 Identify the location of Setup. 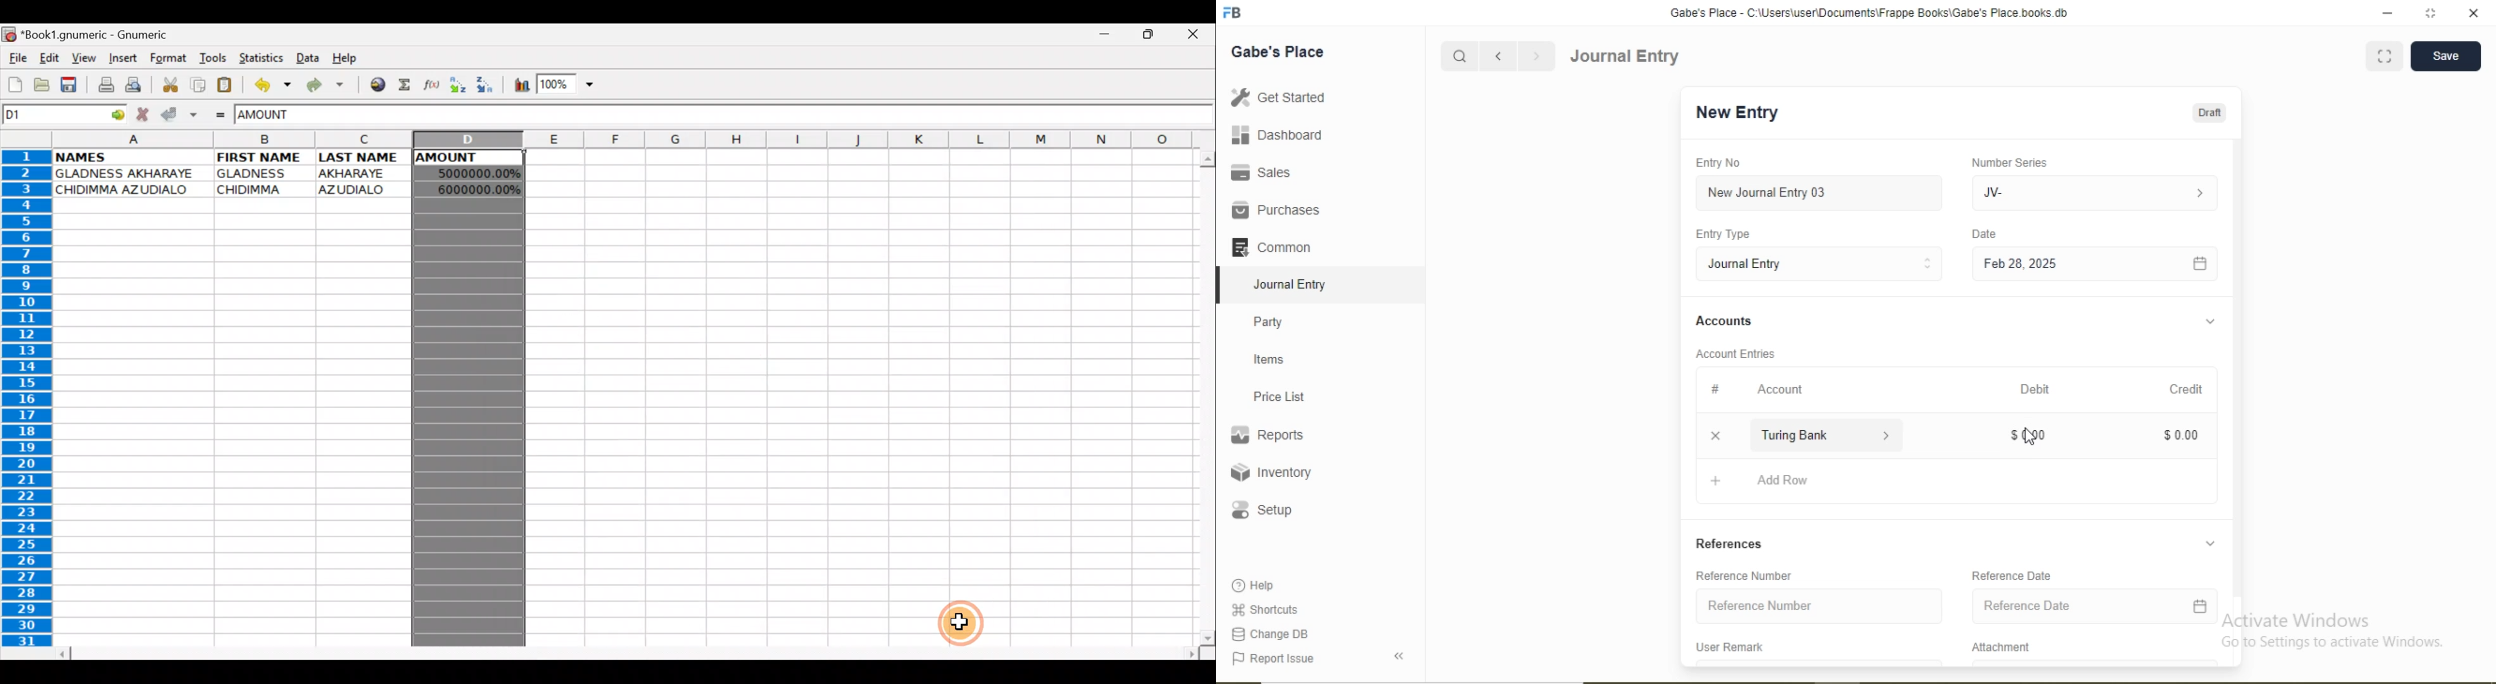
(1261, 510).